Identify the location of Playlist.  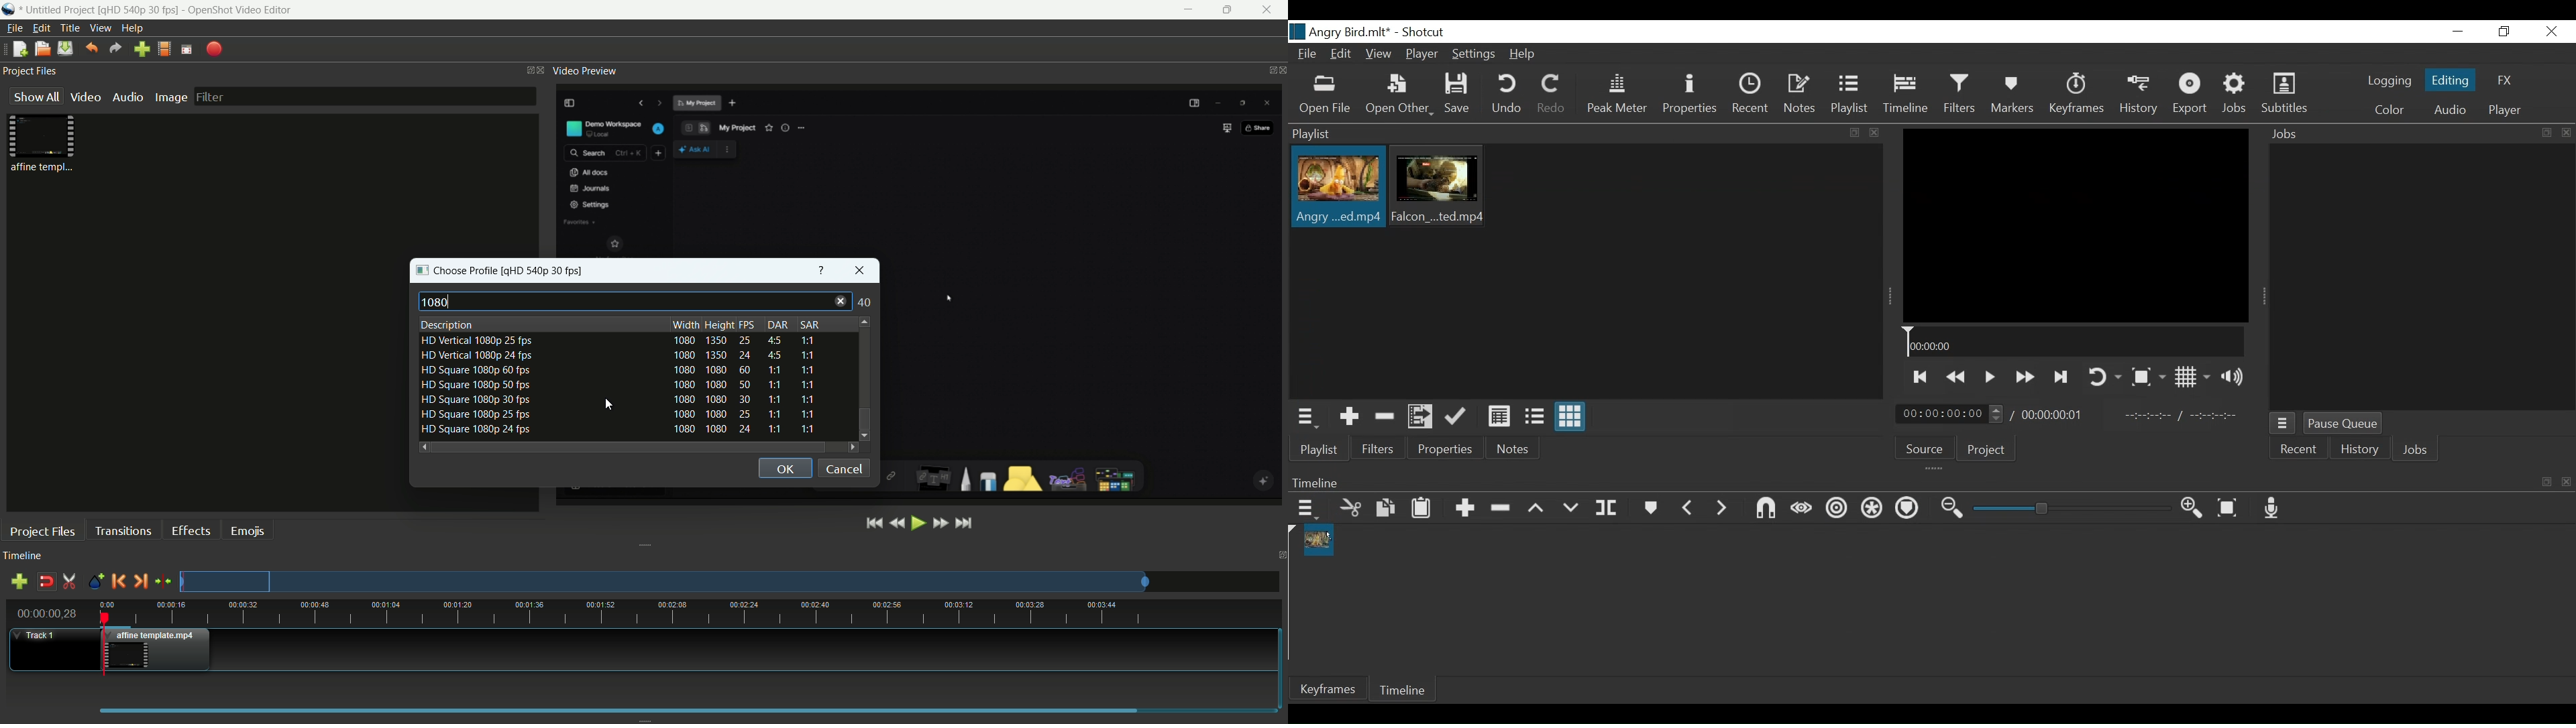
(1319, 450).